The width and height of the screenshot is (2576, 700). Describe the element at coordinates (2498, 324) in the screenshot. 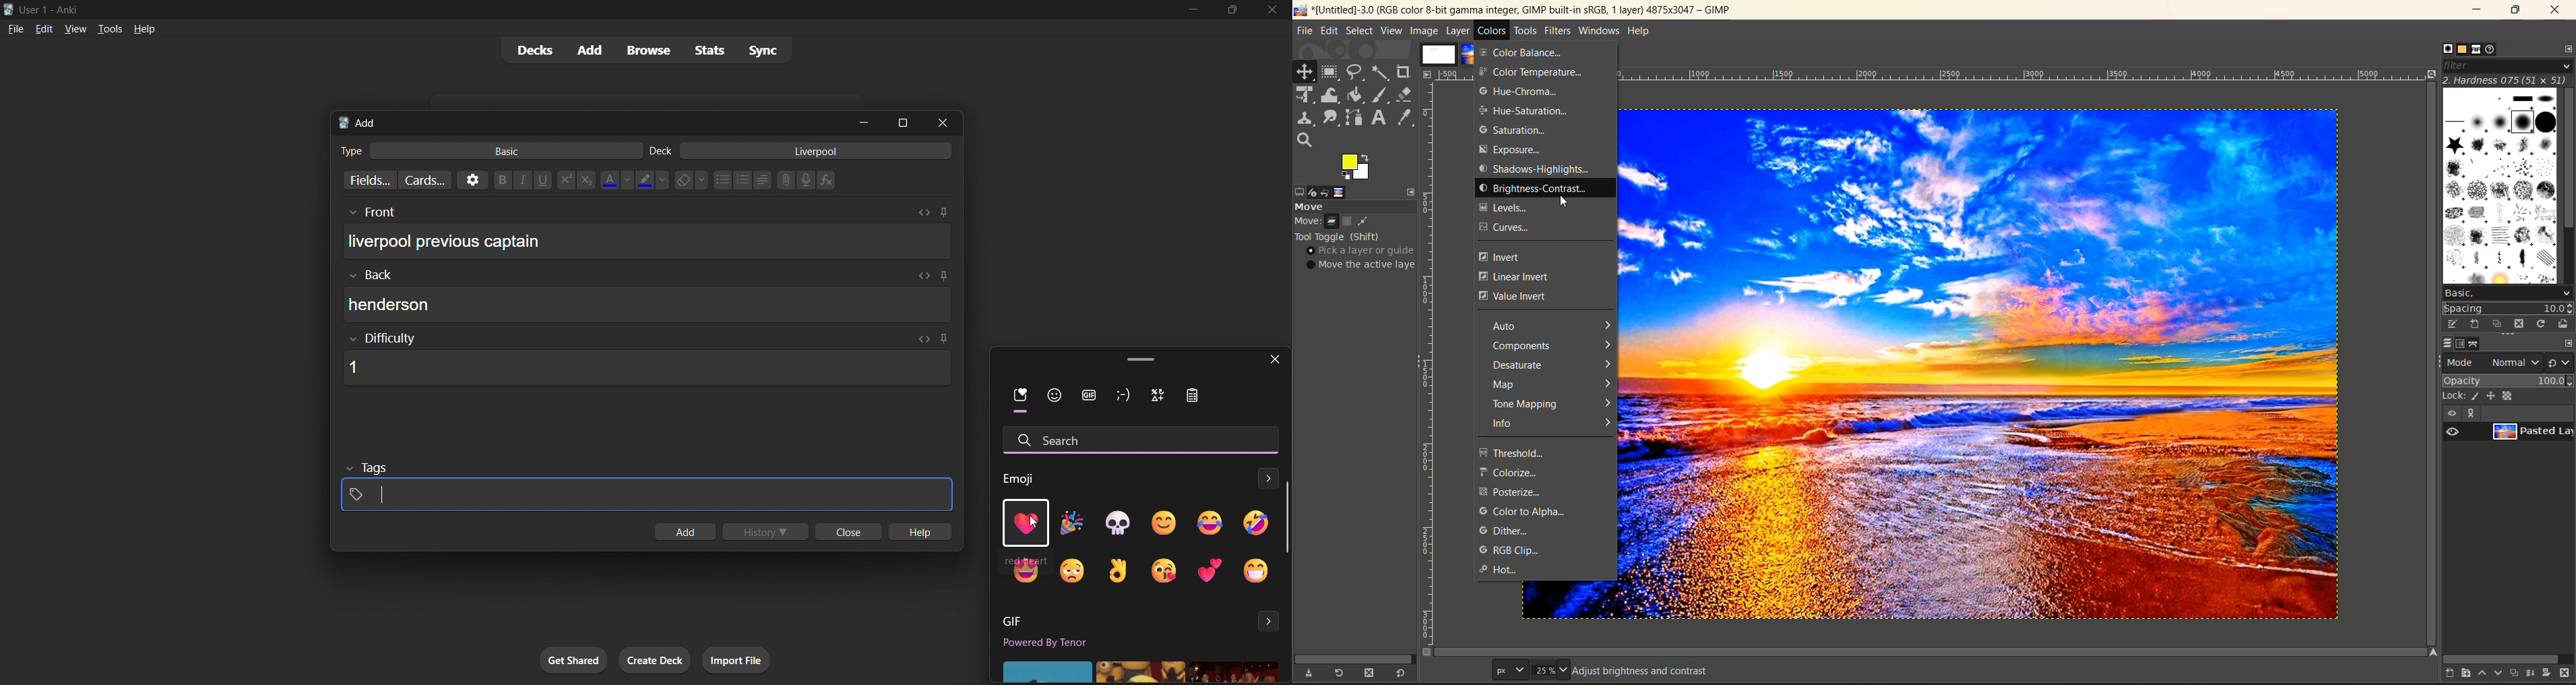

I see `duplicate brush` at that location.